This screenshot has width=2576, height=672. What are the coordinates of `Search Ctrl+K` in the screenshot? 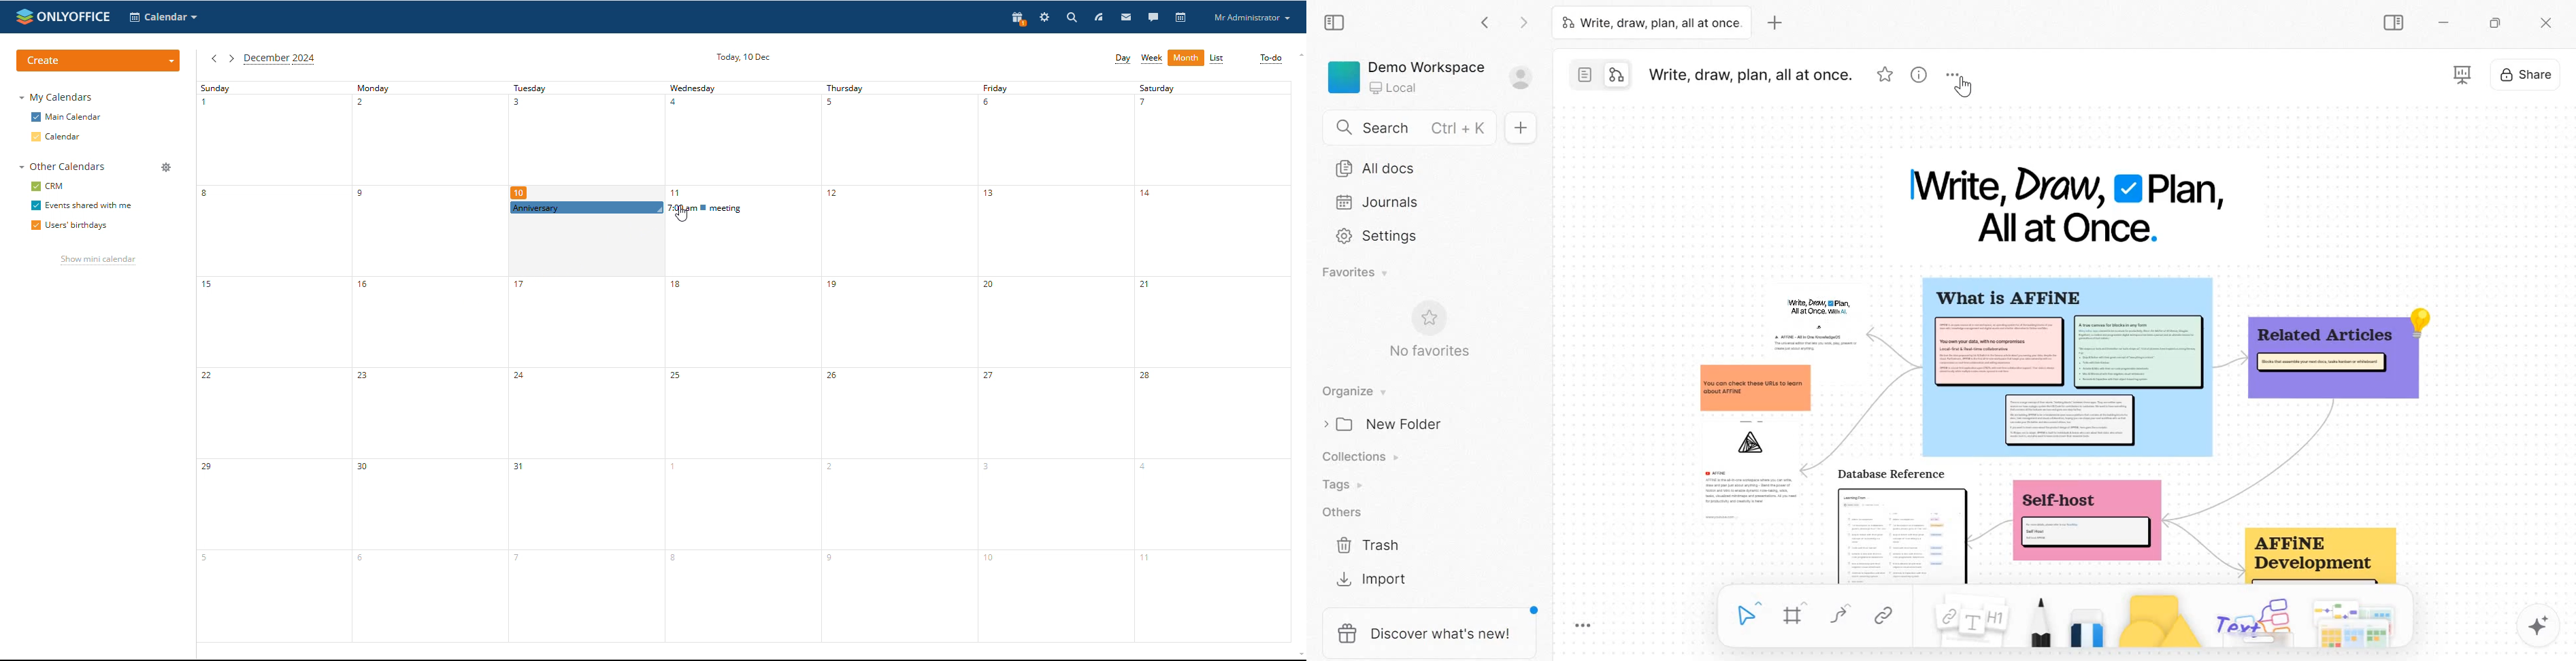 It's located at (1412, 125).